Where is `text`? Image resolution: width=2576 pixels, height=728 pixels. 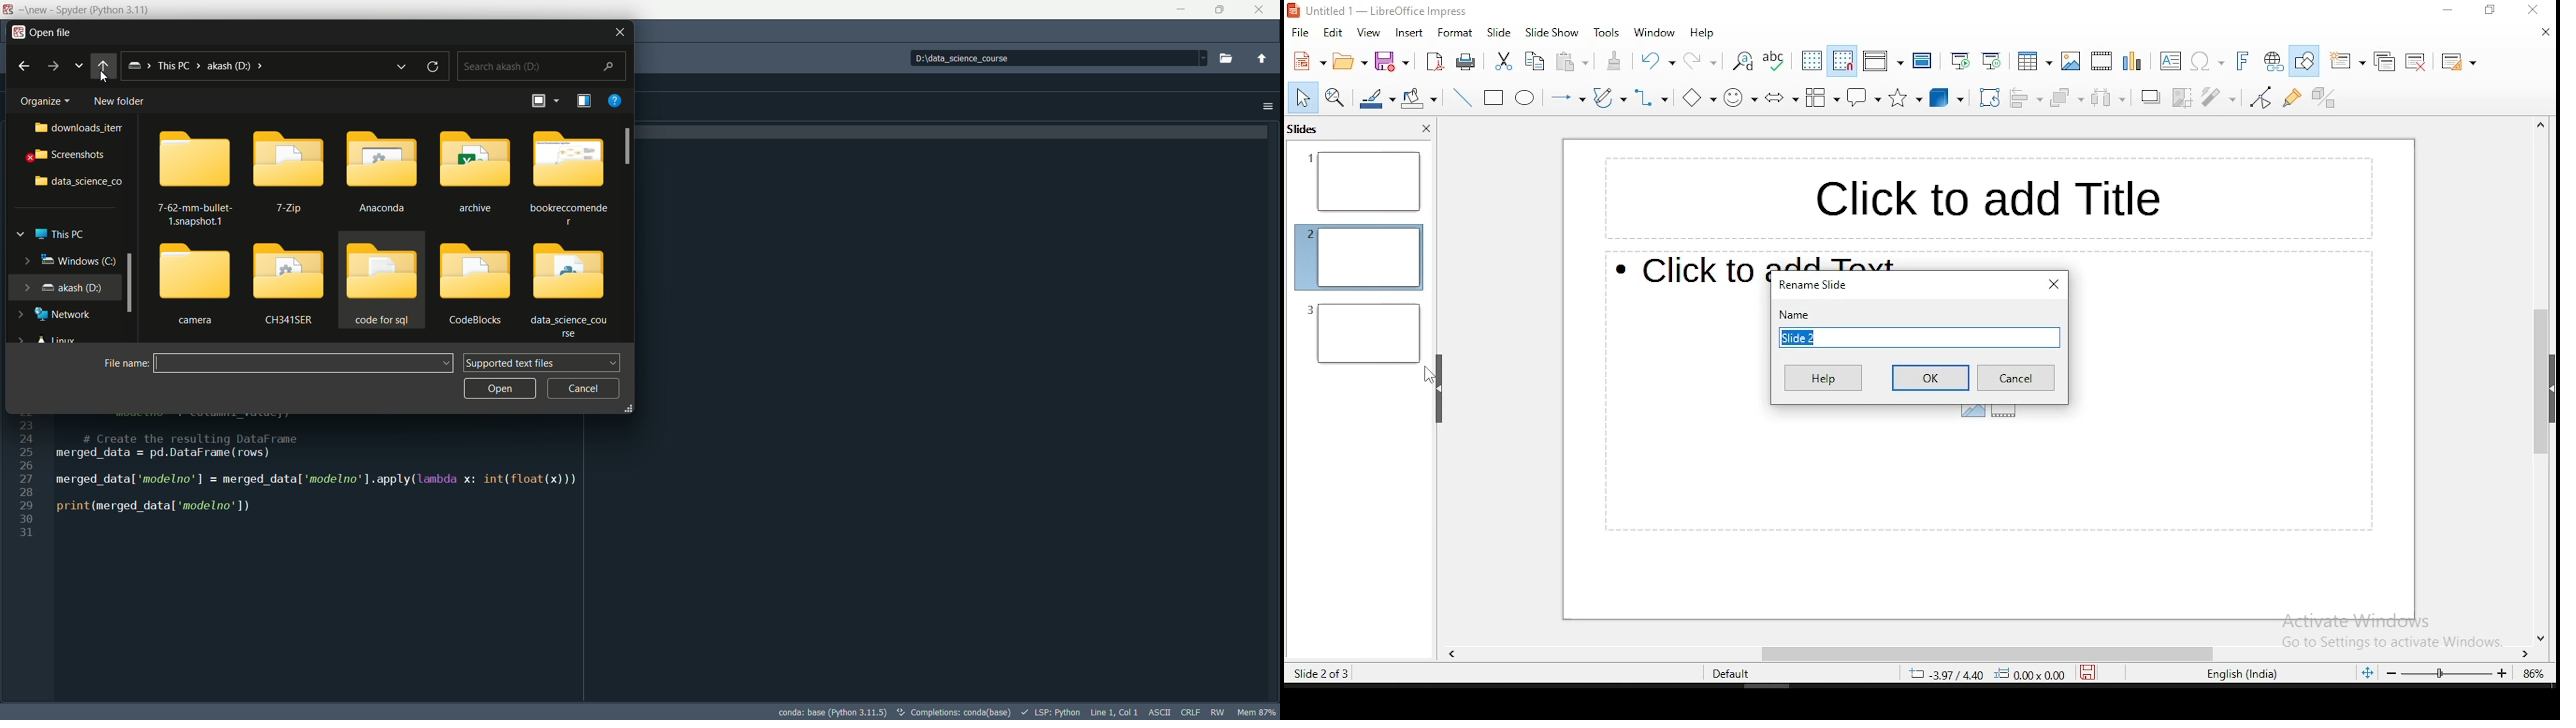 text is located at coordinates (952, 713).